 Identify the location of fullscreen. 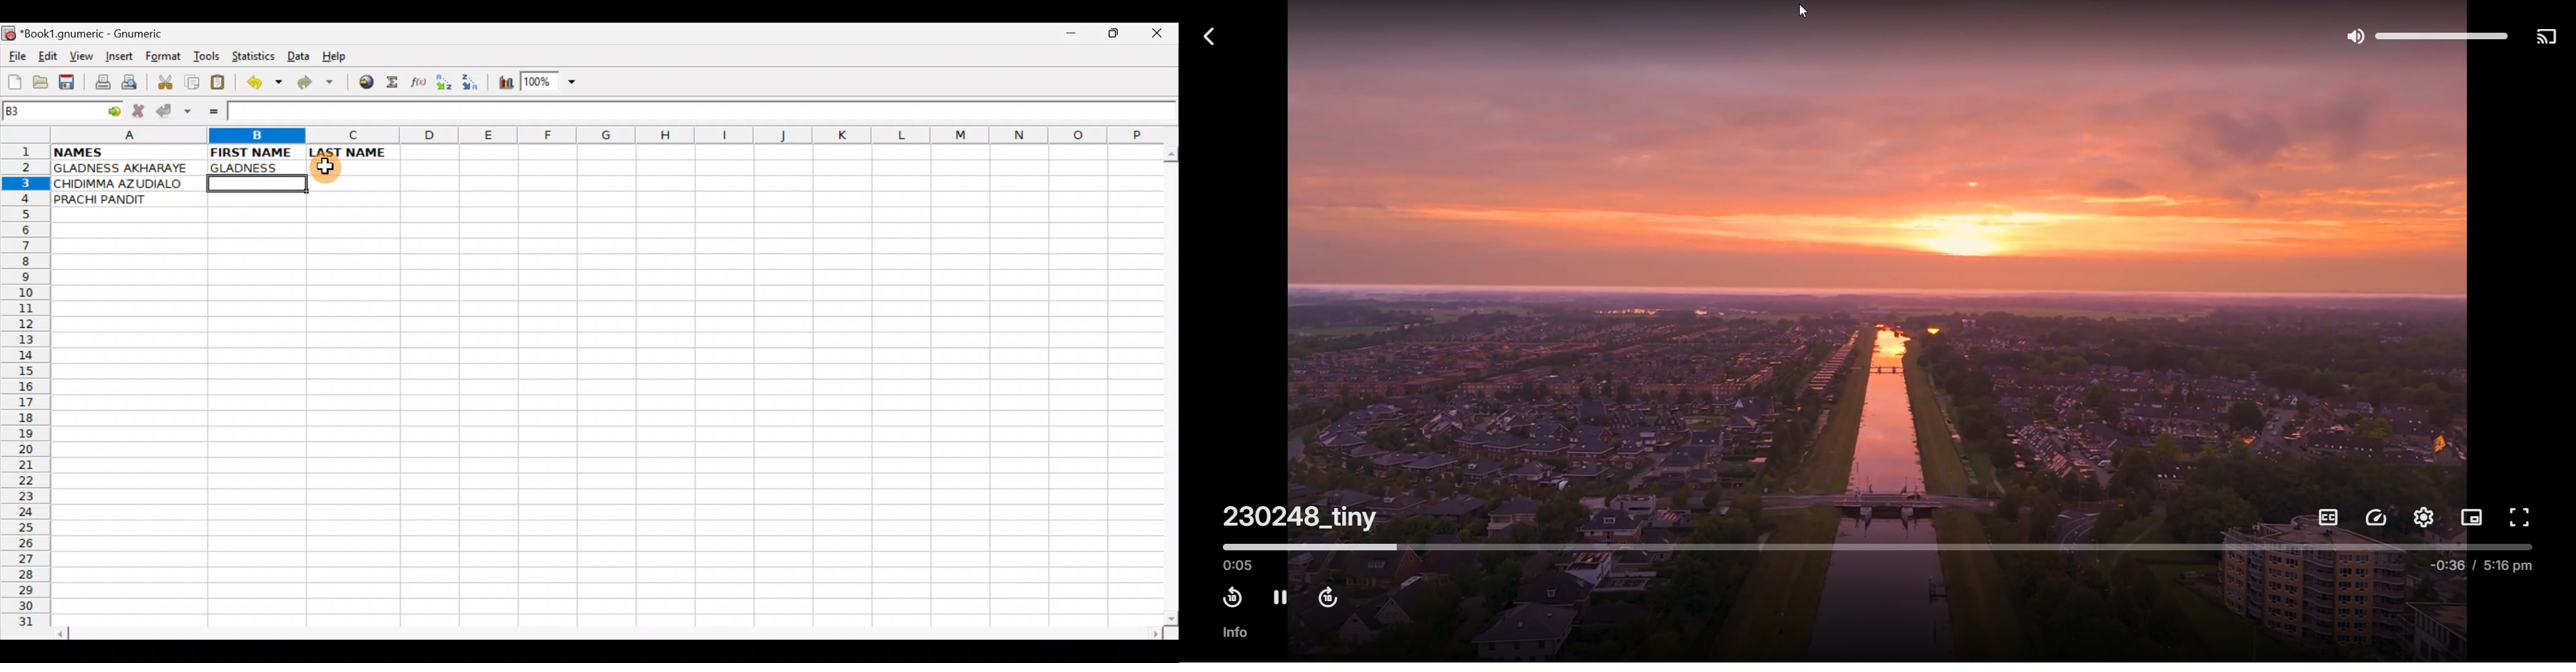
(2522, 516).